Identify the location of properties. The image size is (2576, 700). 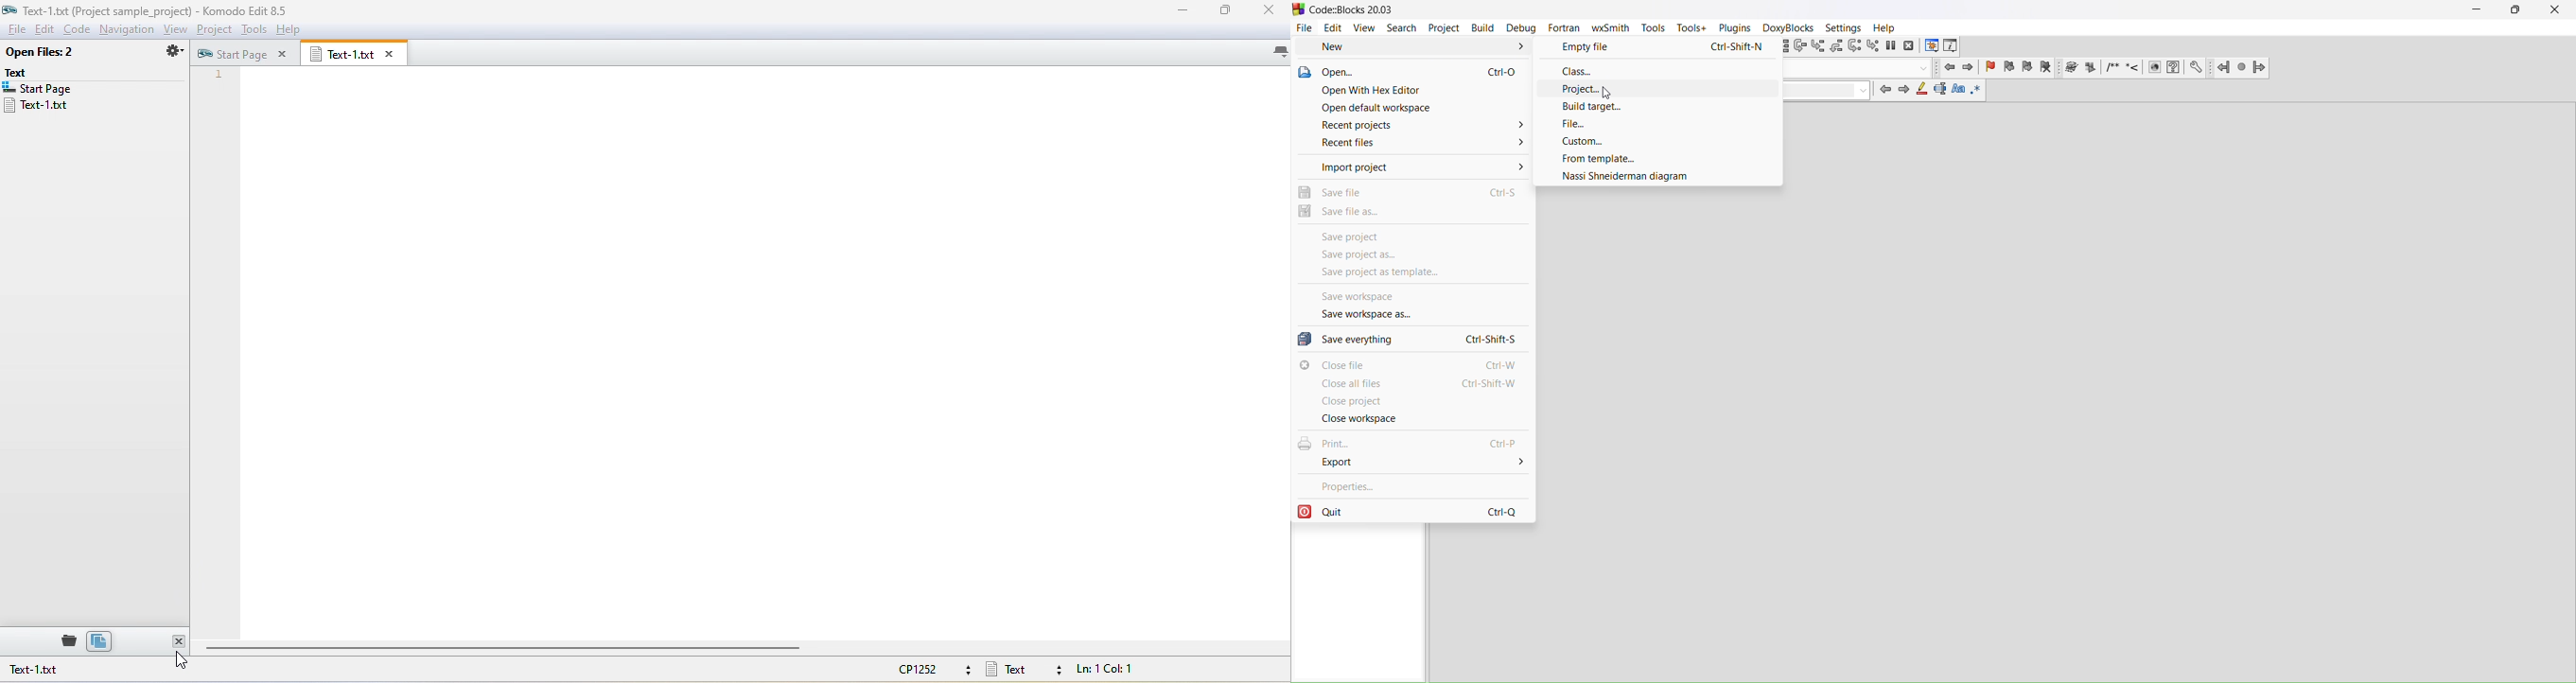
(1414, 485).